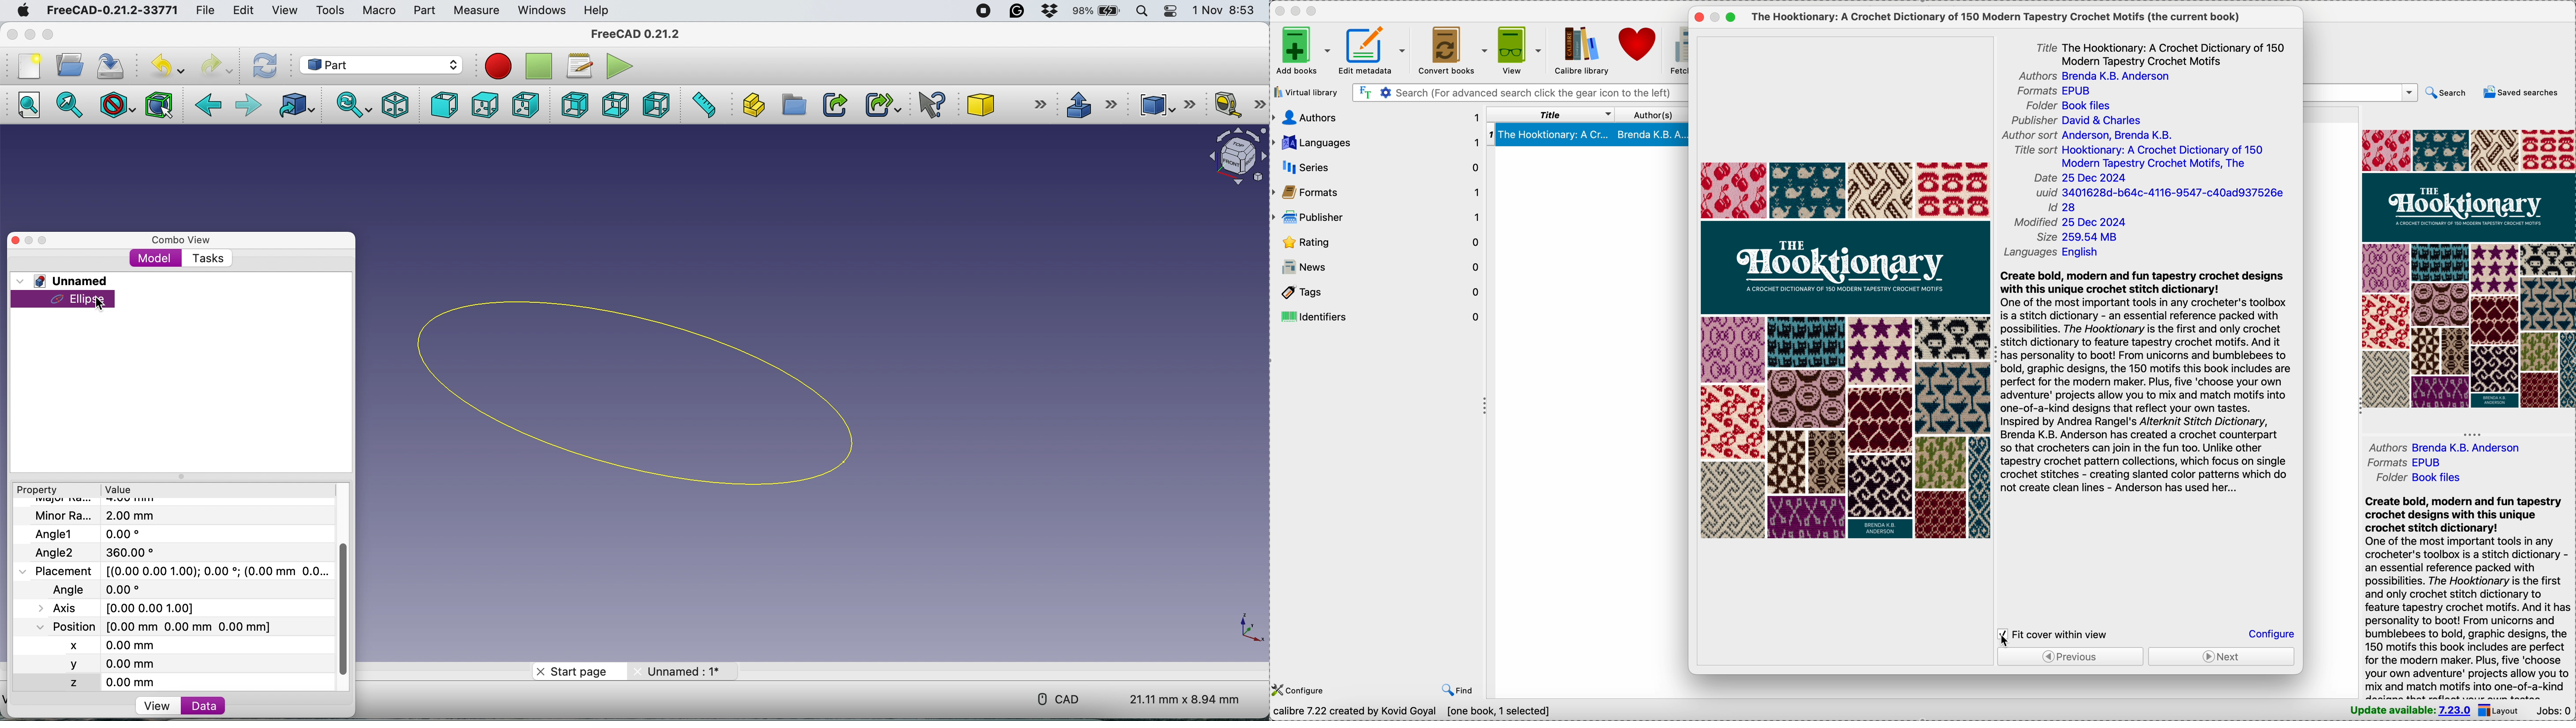  I want to click on layout, so click(2501, 710).